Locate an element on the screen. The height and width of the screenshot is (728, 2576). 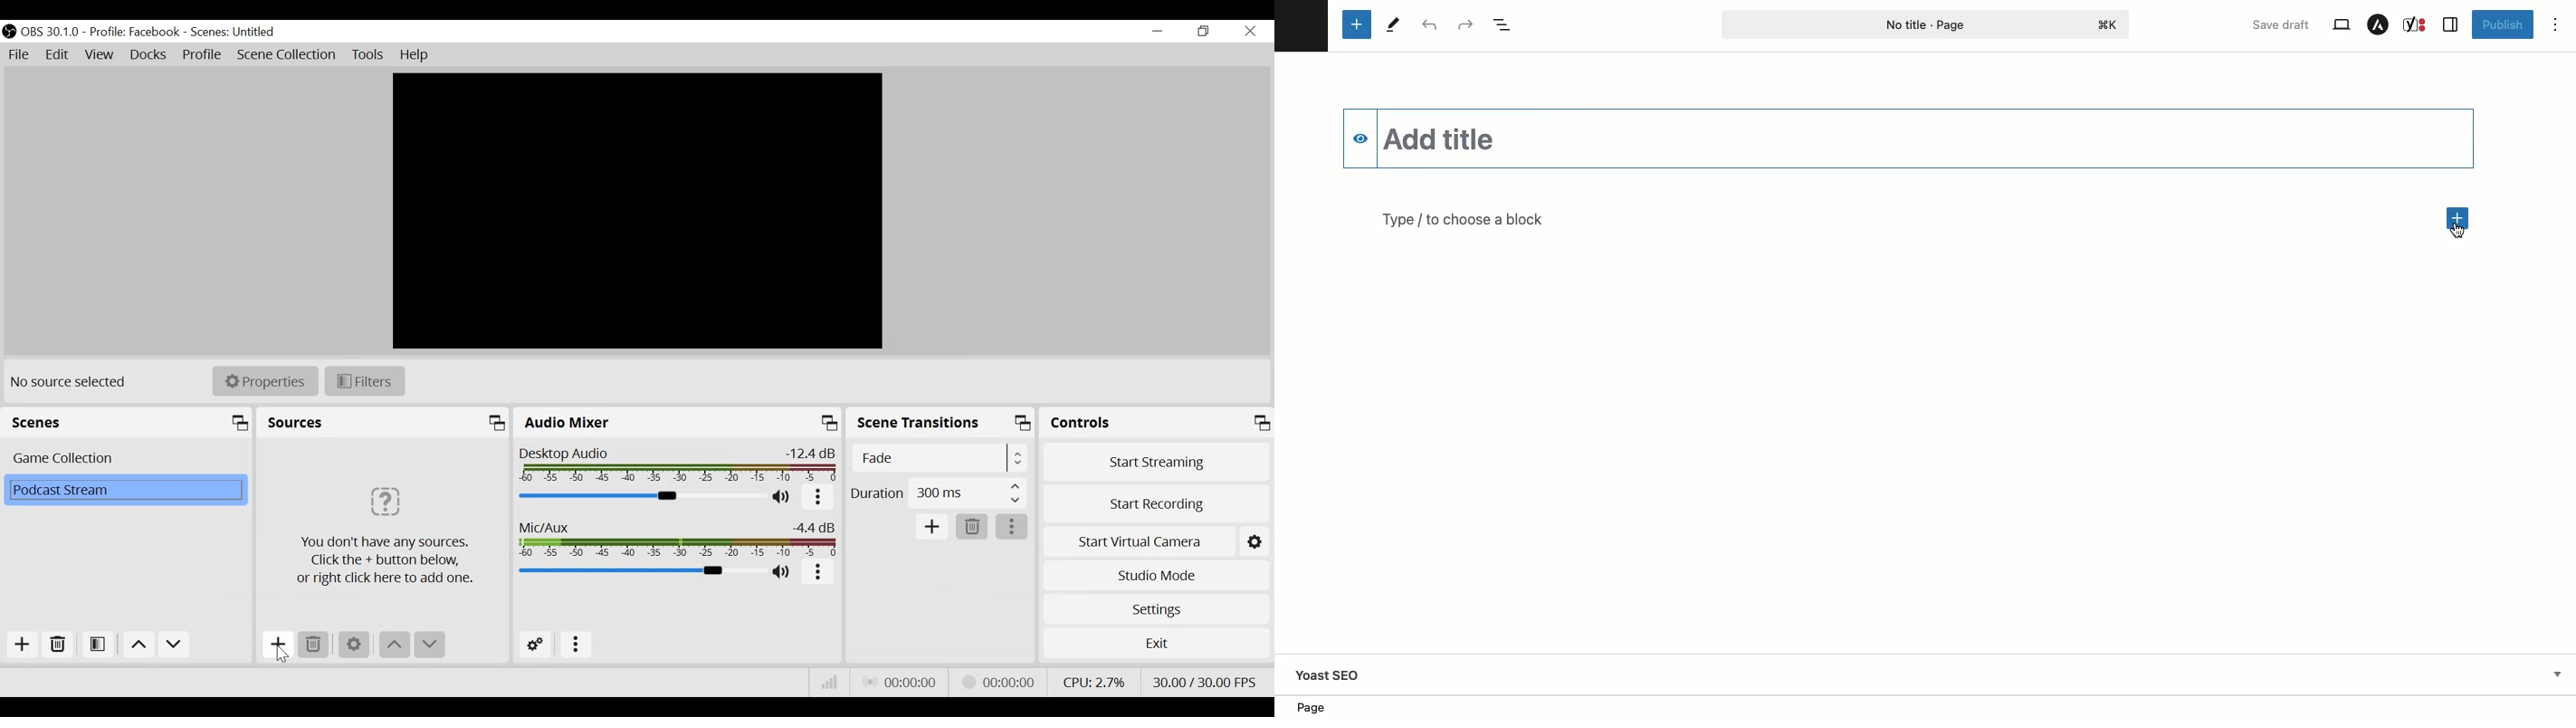
File is located at coordinates (21, 56).